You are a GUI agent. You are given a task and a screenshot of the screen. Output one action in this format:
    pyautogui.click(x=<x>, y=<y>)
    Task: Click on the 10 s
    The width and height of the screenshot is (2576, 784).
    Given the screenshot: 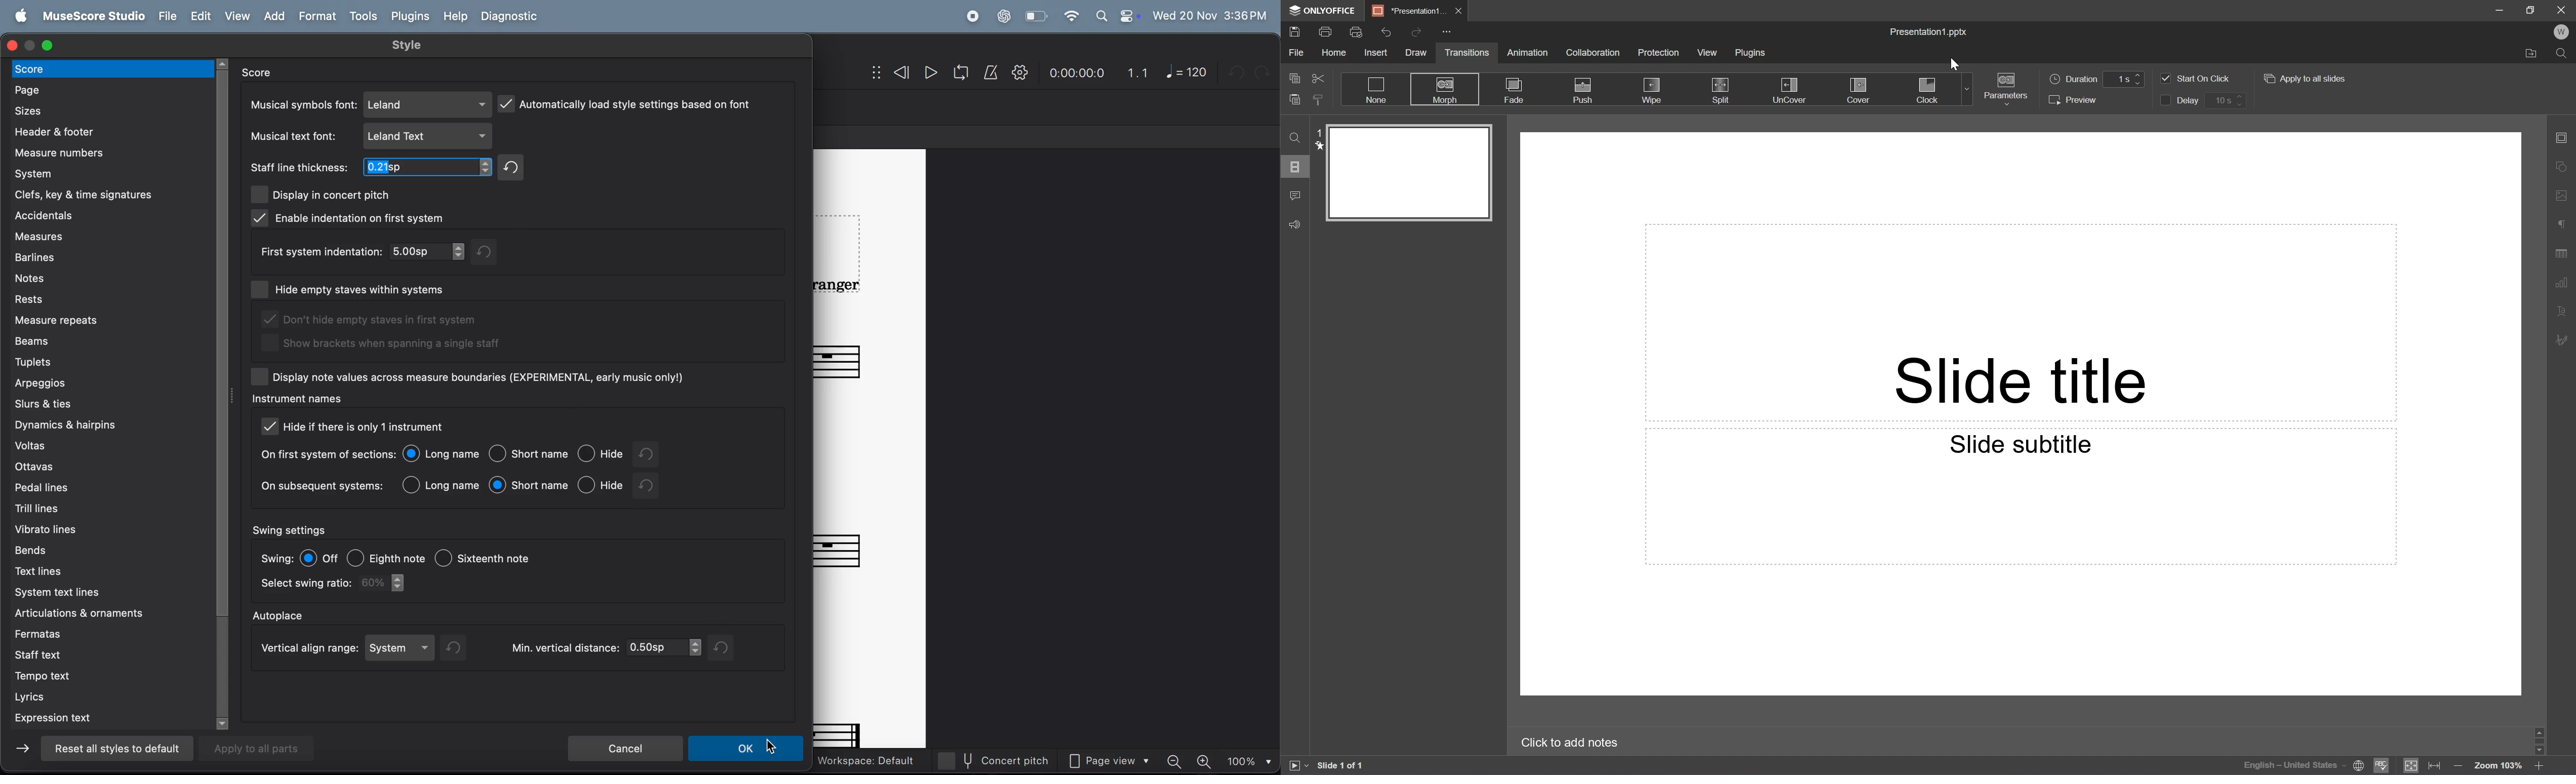 What is the action you would take?
    pyautogui.click(x=2223, y=101)
    